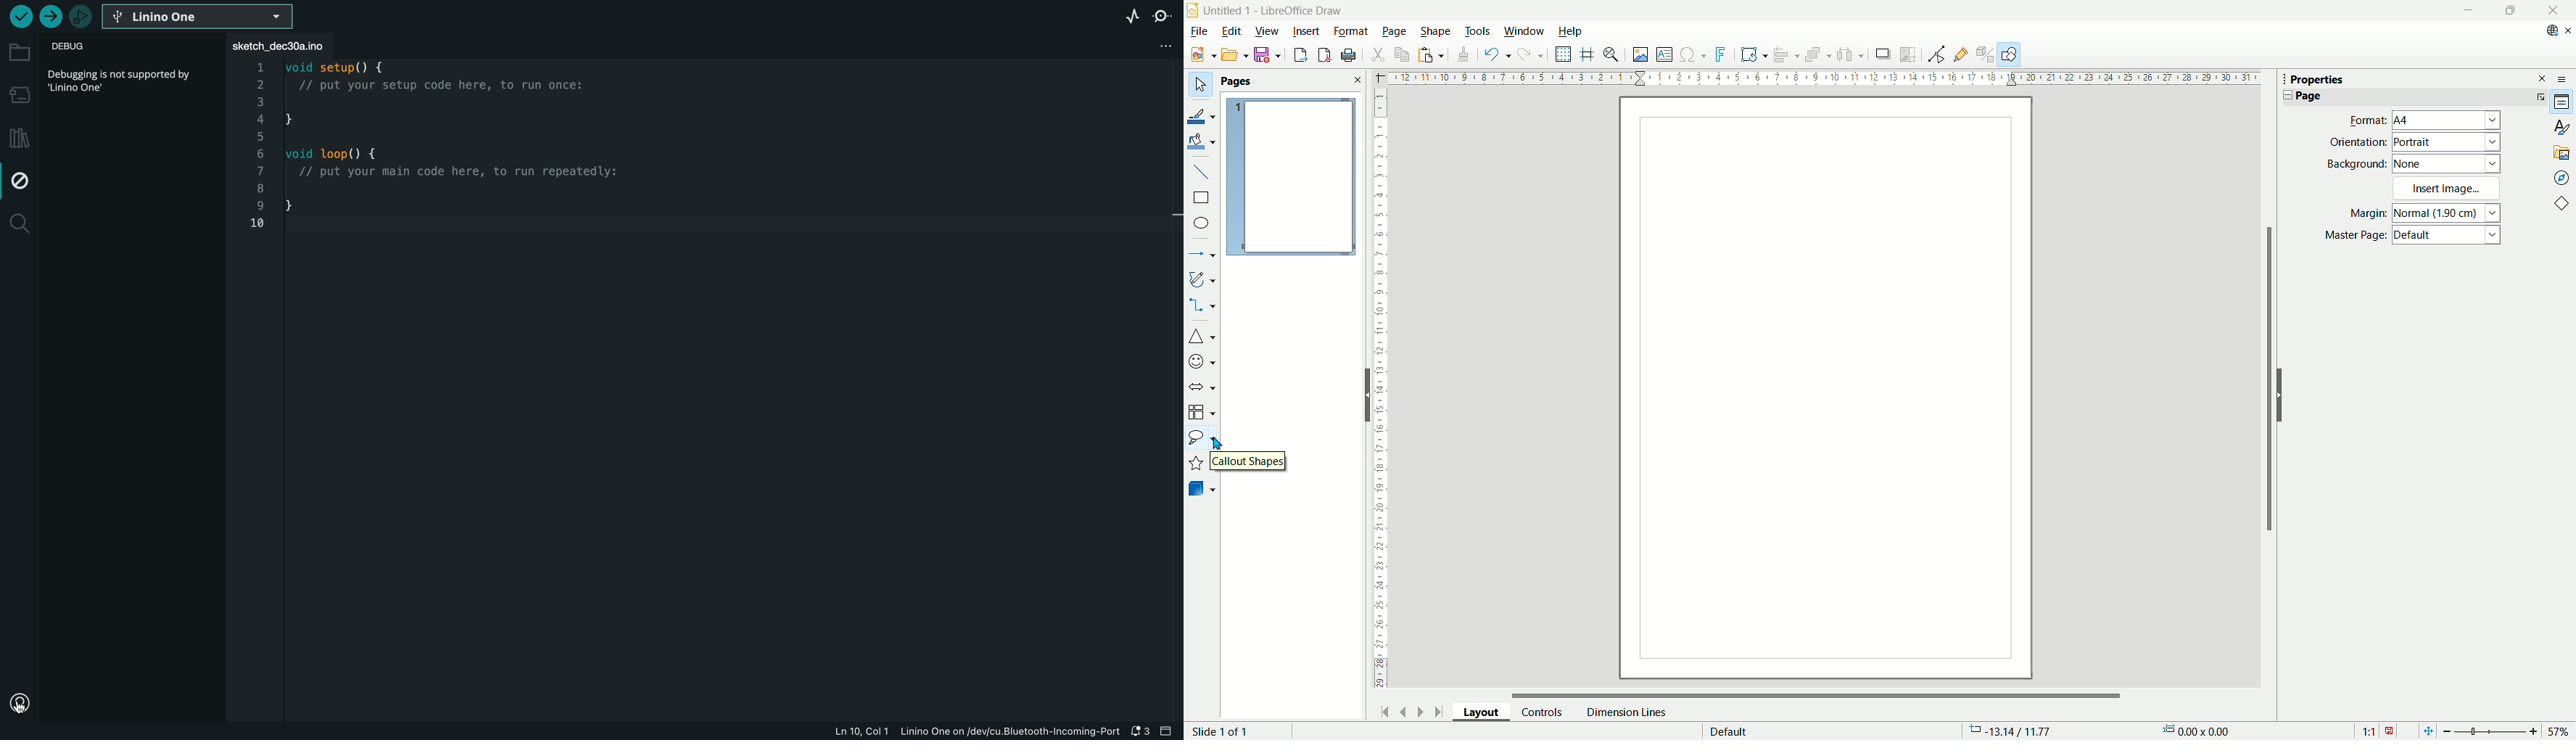 This screenshot has height=756, width=2576. I want to click on zoom factor, so click(2506, 730).